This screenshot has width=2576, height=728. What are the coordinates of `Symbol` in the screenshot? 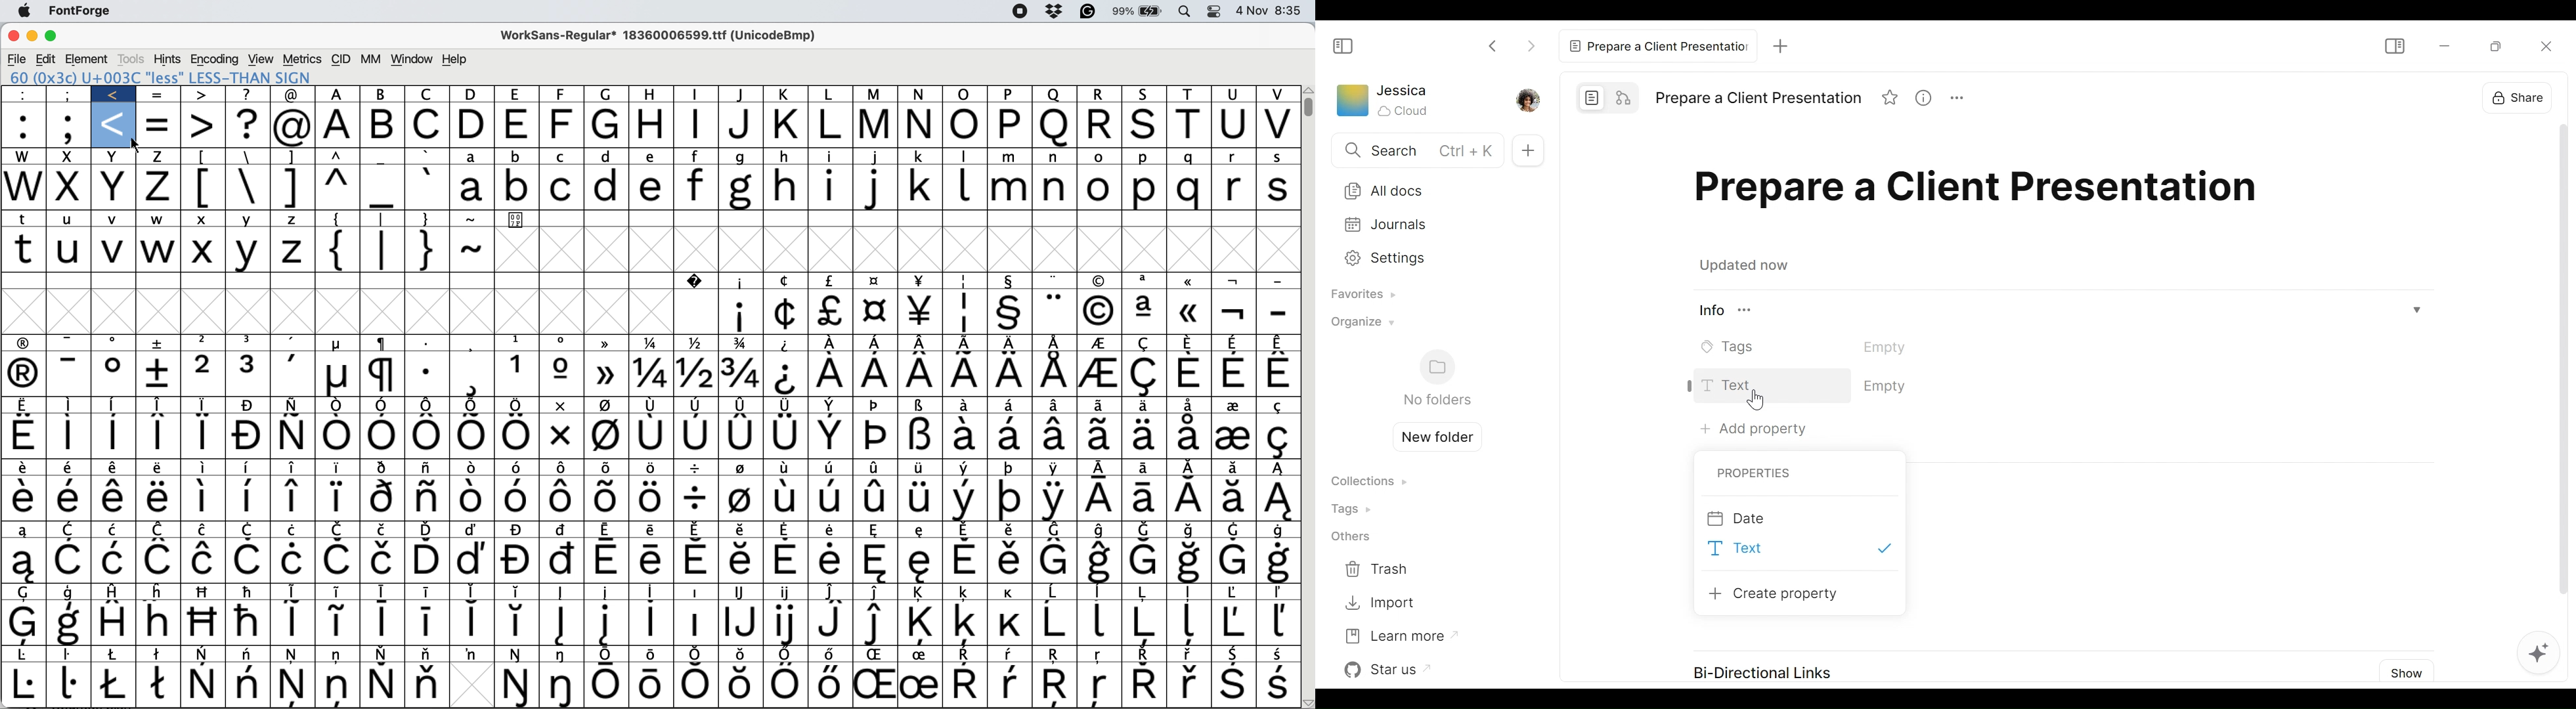 It's located at (967, 561).